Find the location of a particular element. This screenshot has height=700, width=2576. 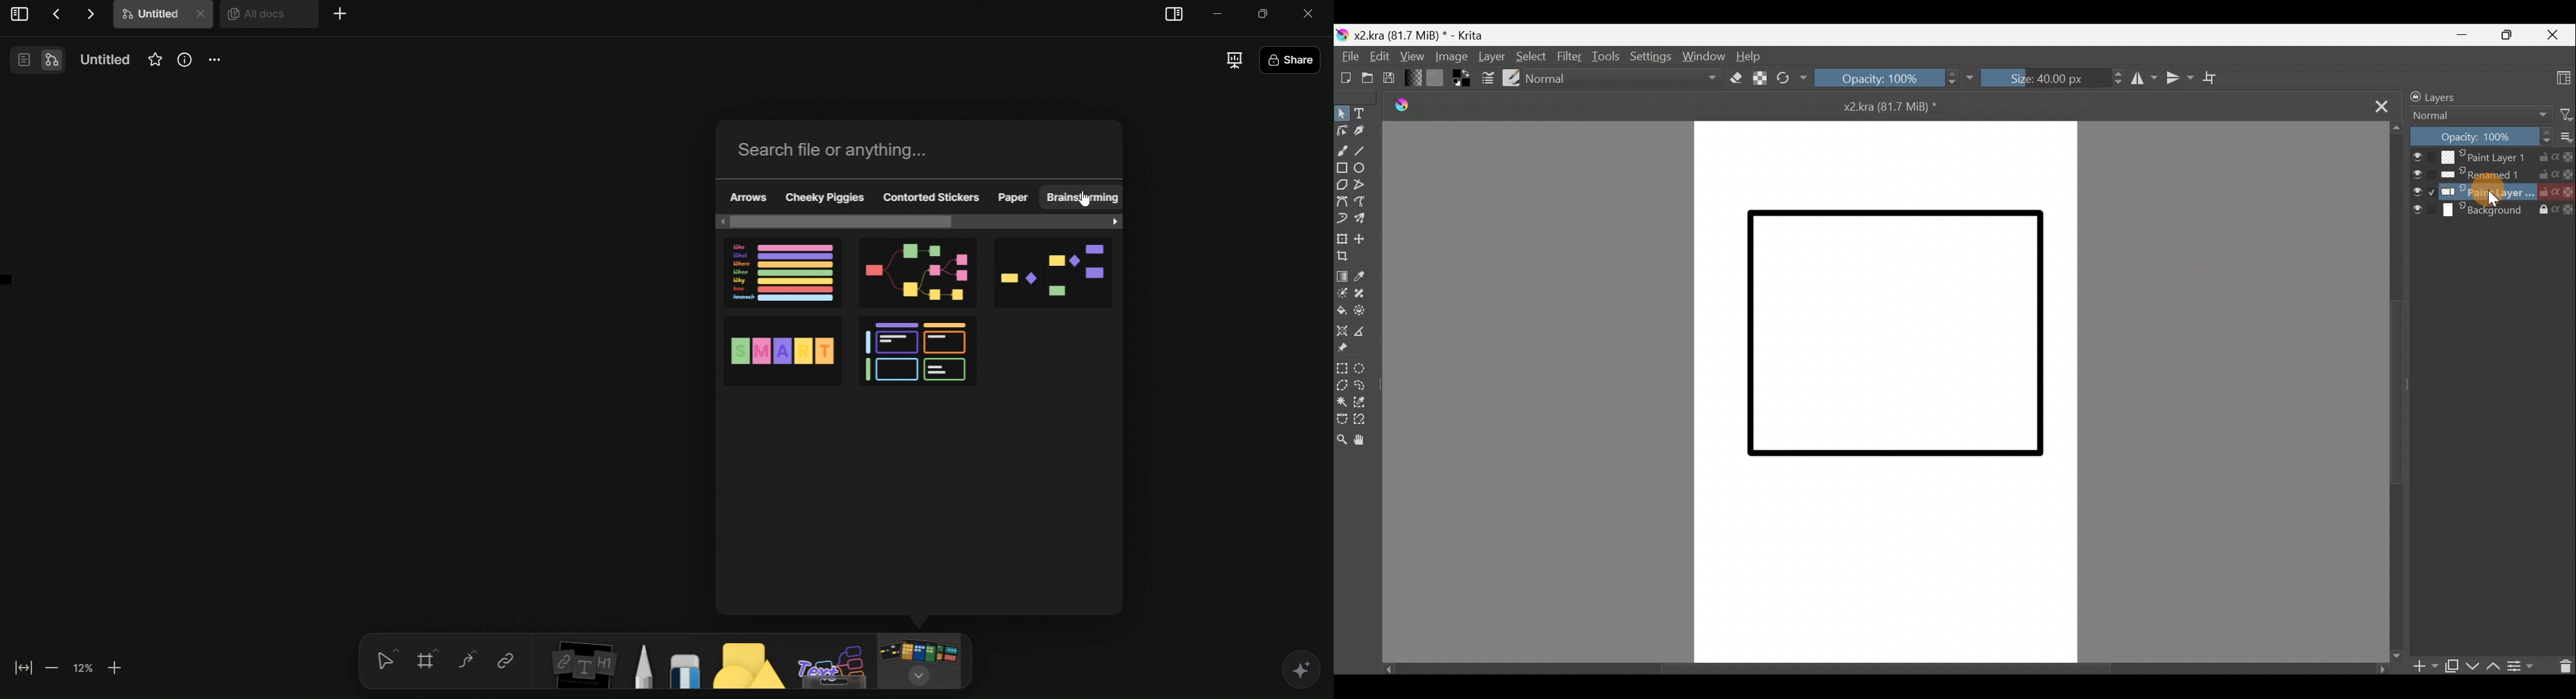

Similar colour selection tool is located at coordinates (1362, 403).